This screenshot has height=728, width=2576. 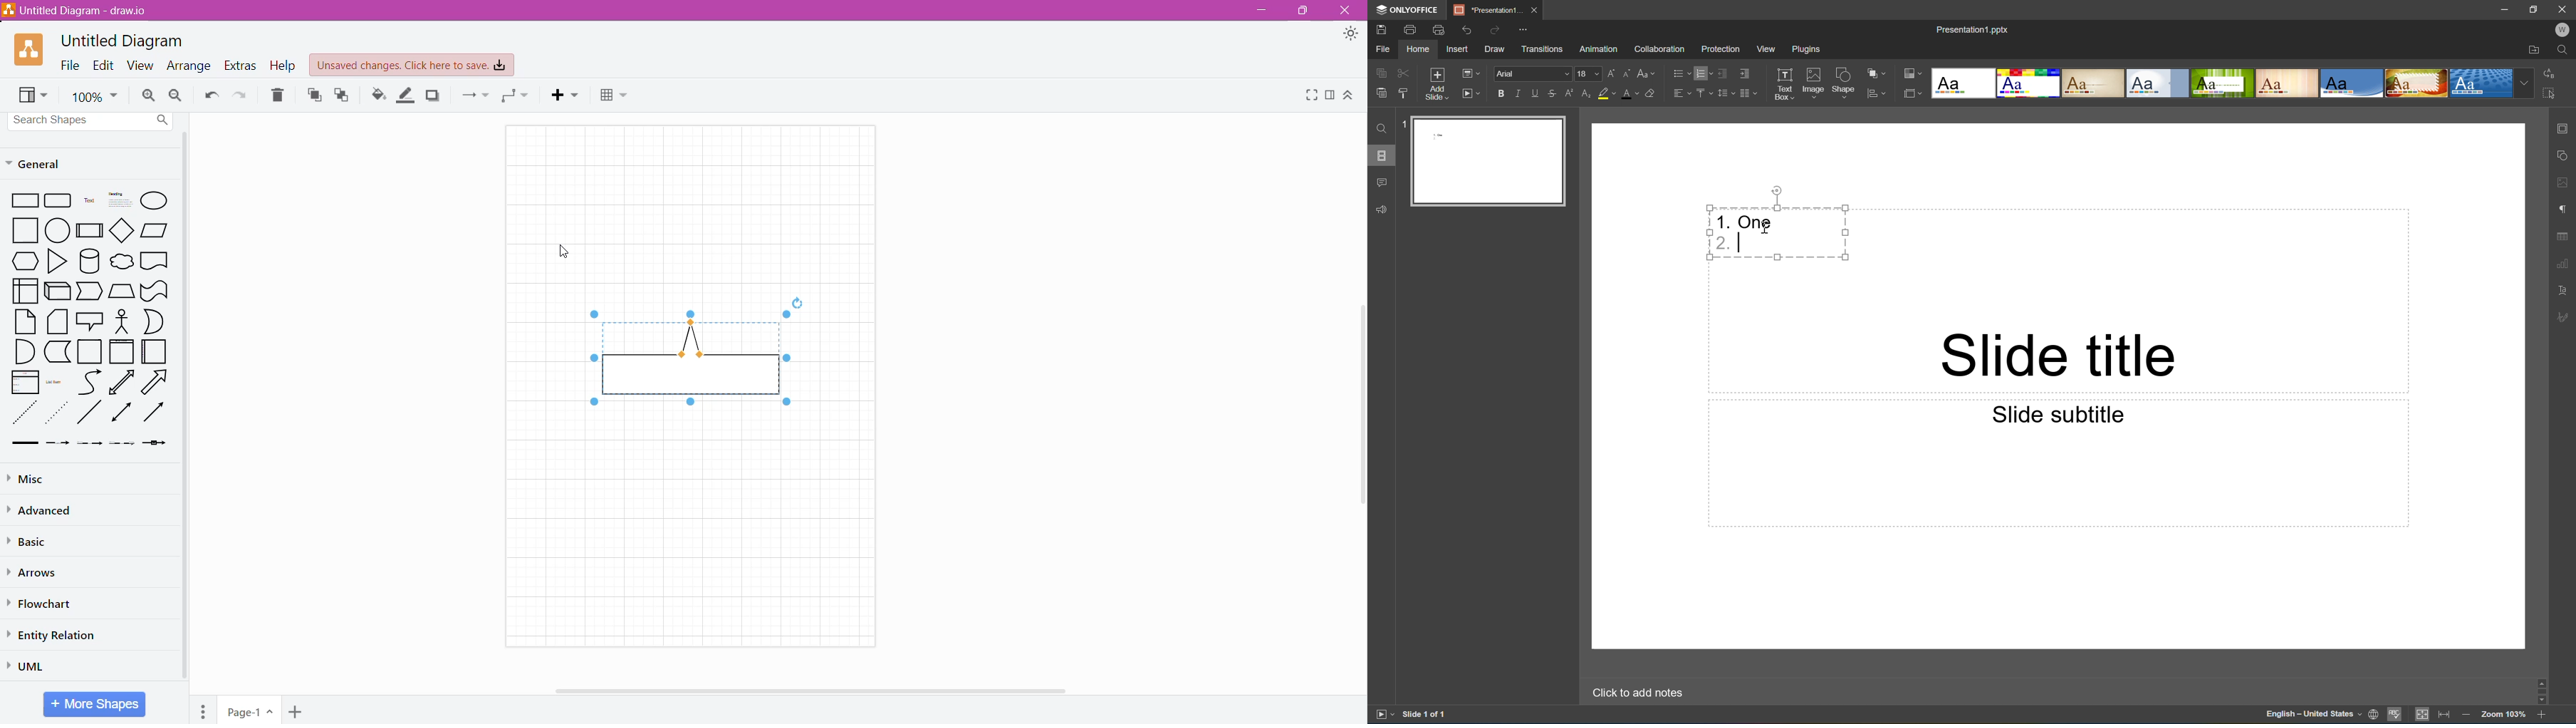 I want to click on zoom in, so click(x=150, y=95).